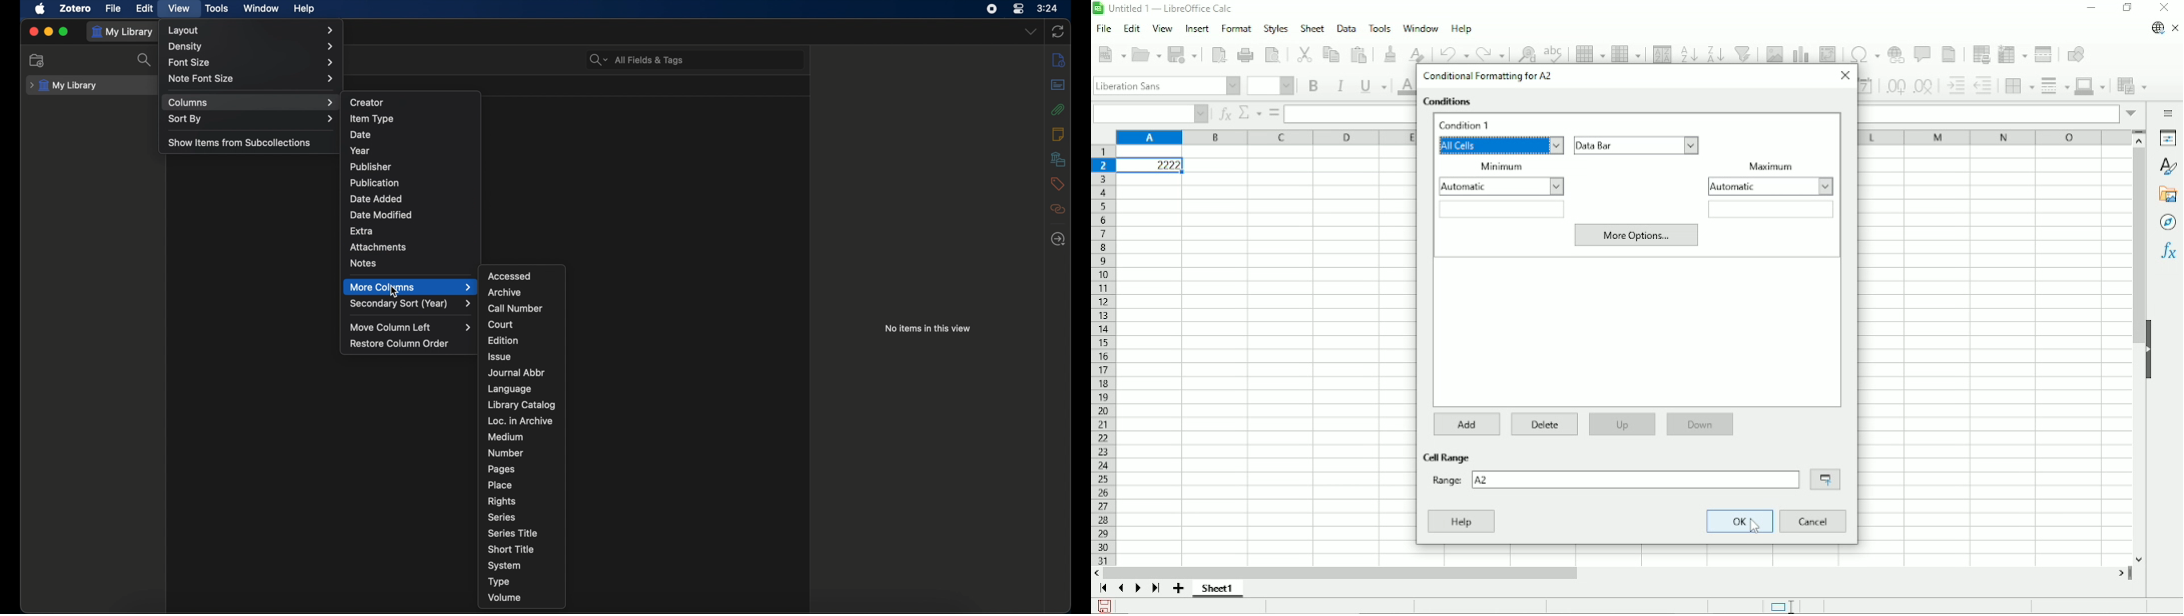 The image size is (2184, 616). What do you see at coordinates (64, 86) in the screenshot?
I see `my library` at bounding box center [64, 86].